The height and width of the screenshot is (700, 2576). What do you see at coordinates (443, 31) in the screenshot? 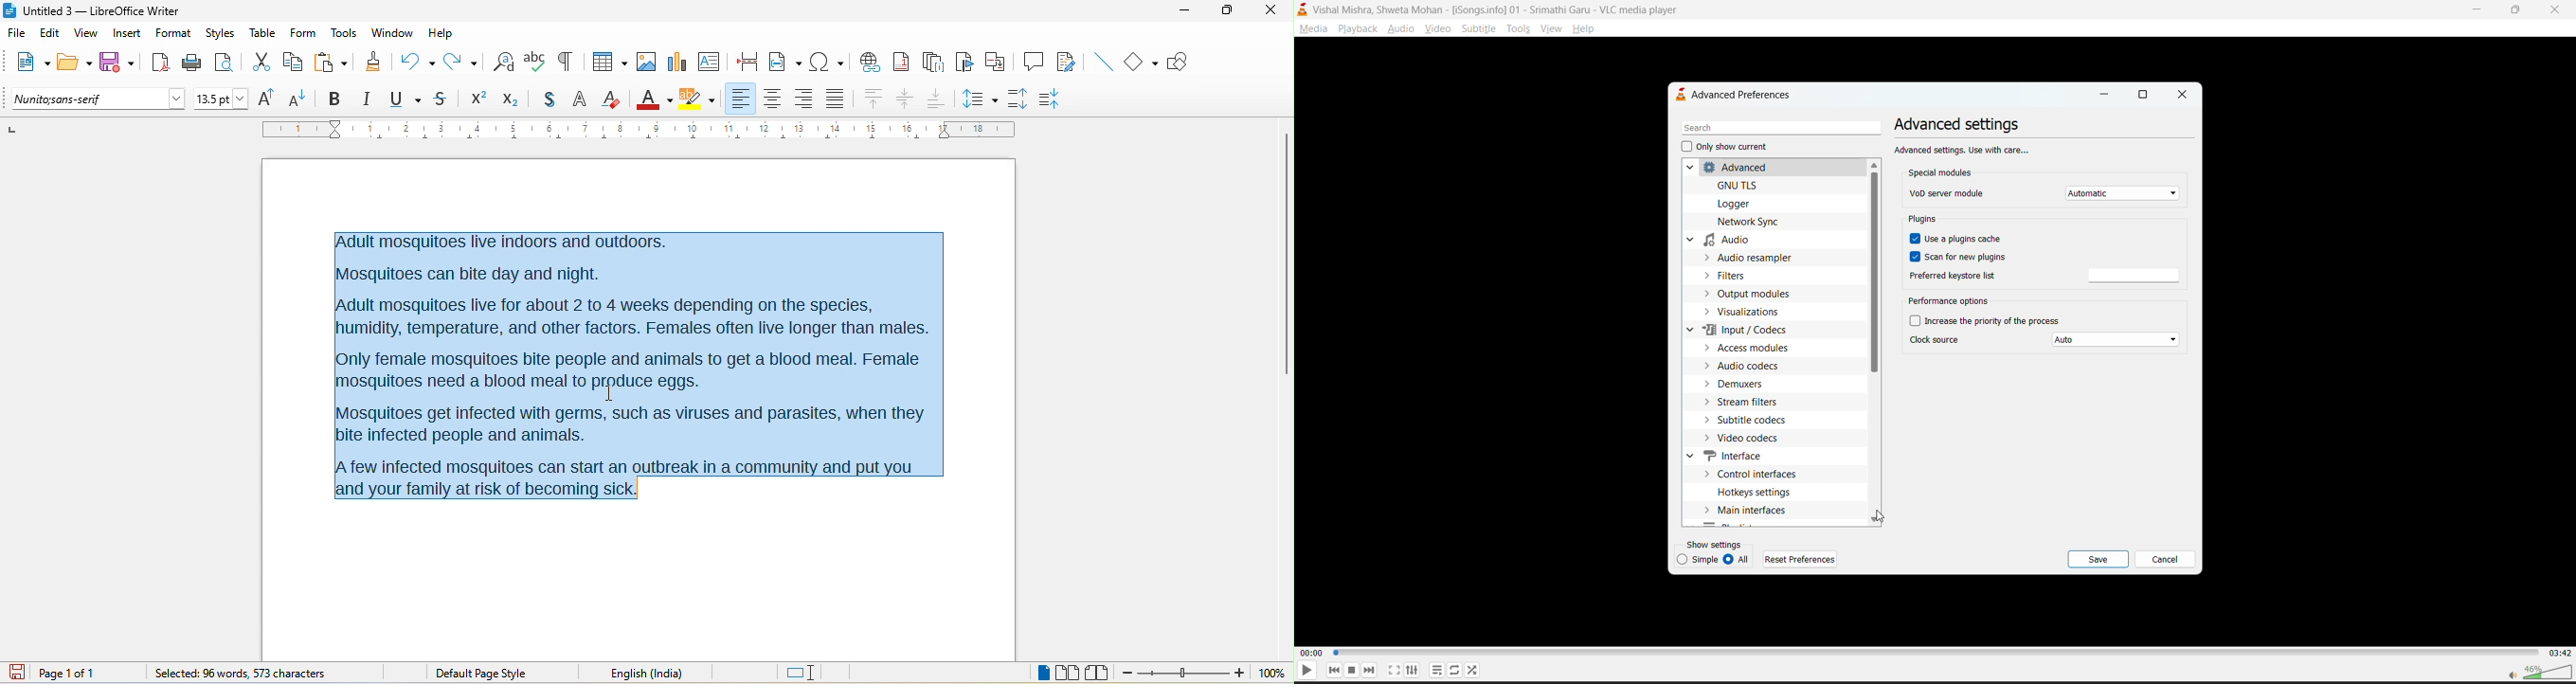
I see `help` at bounding box center [443, 31].